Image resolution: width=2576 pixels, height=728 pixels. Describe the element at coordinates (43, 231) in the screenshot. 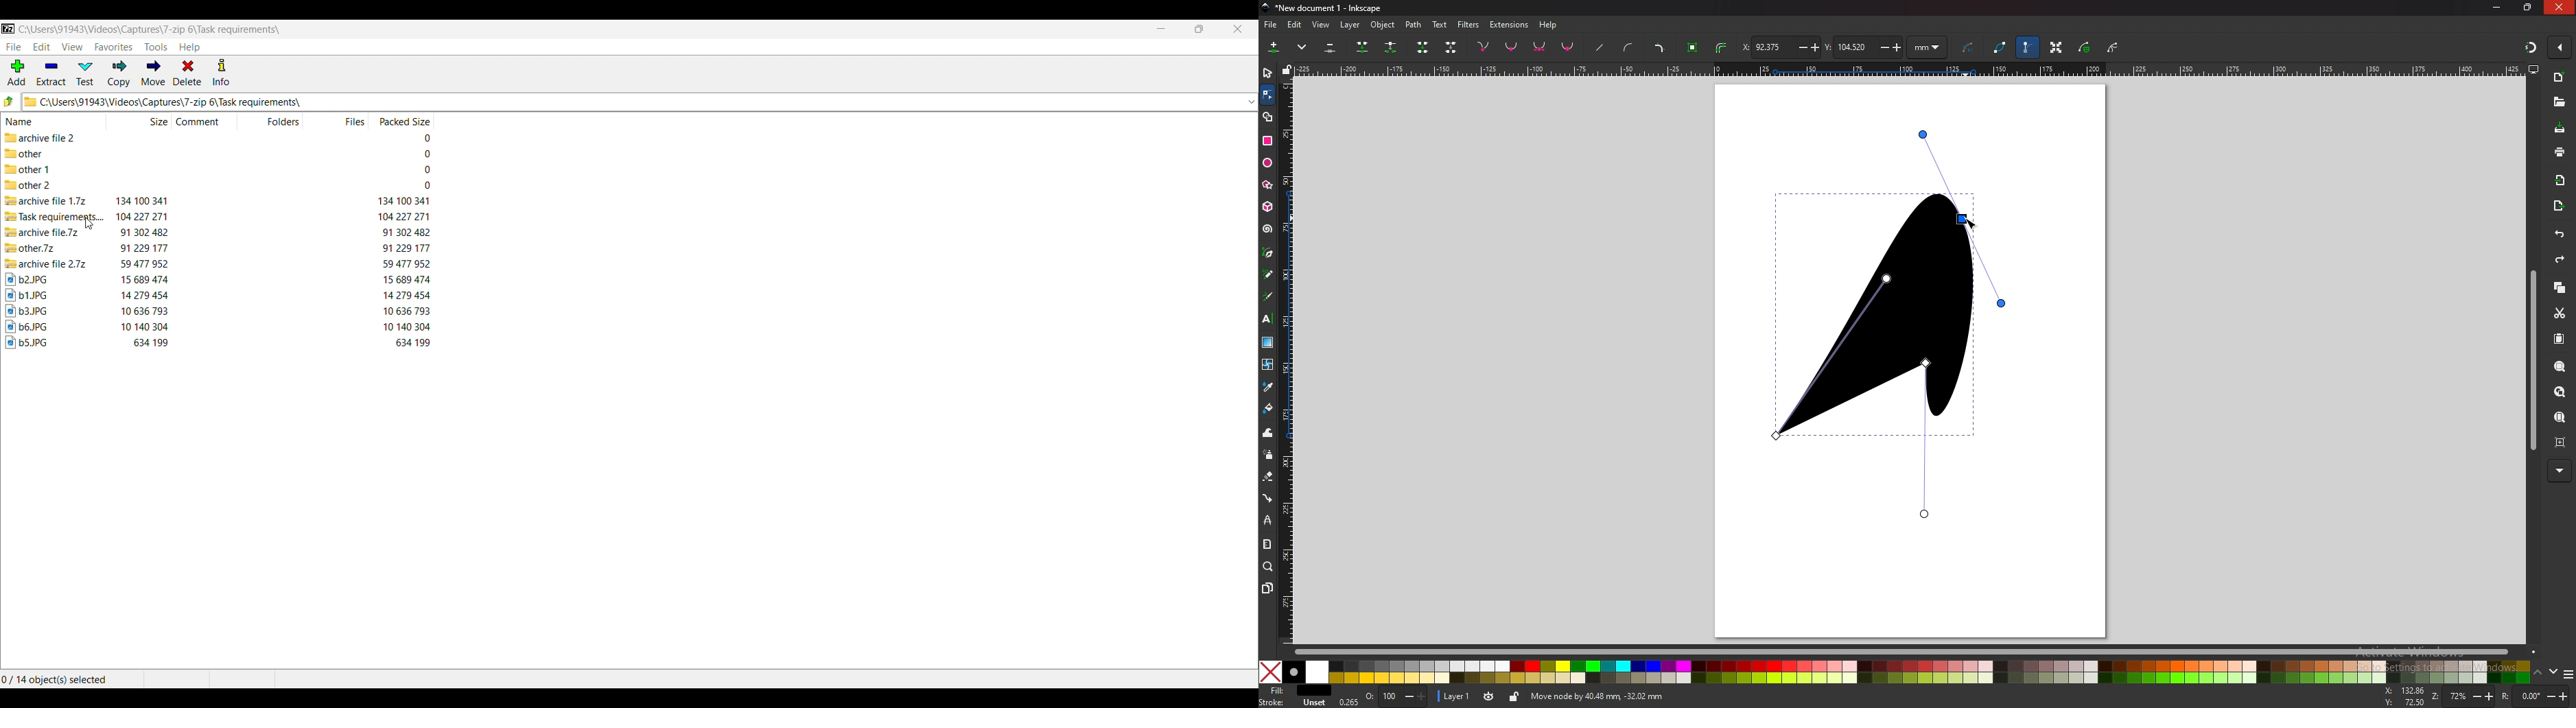

I see `compressed file` at that location.